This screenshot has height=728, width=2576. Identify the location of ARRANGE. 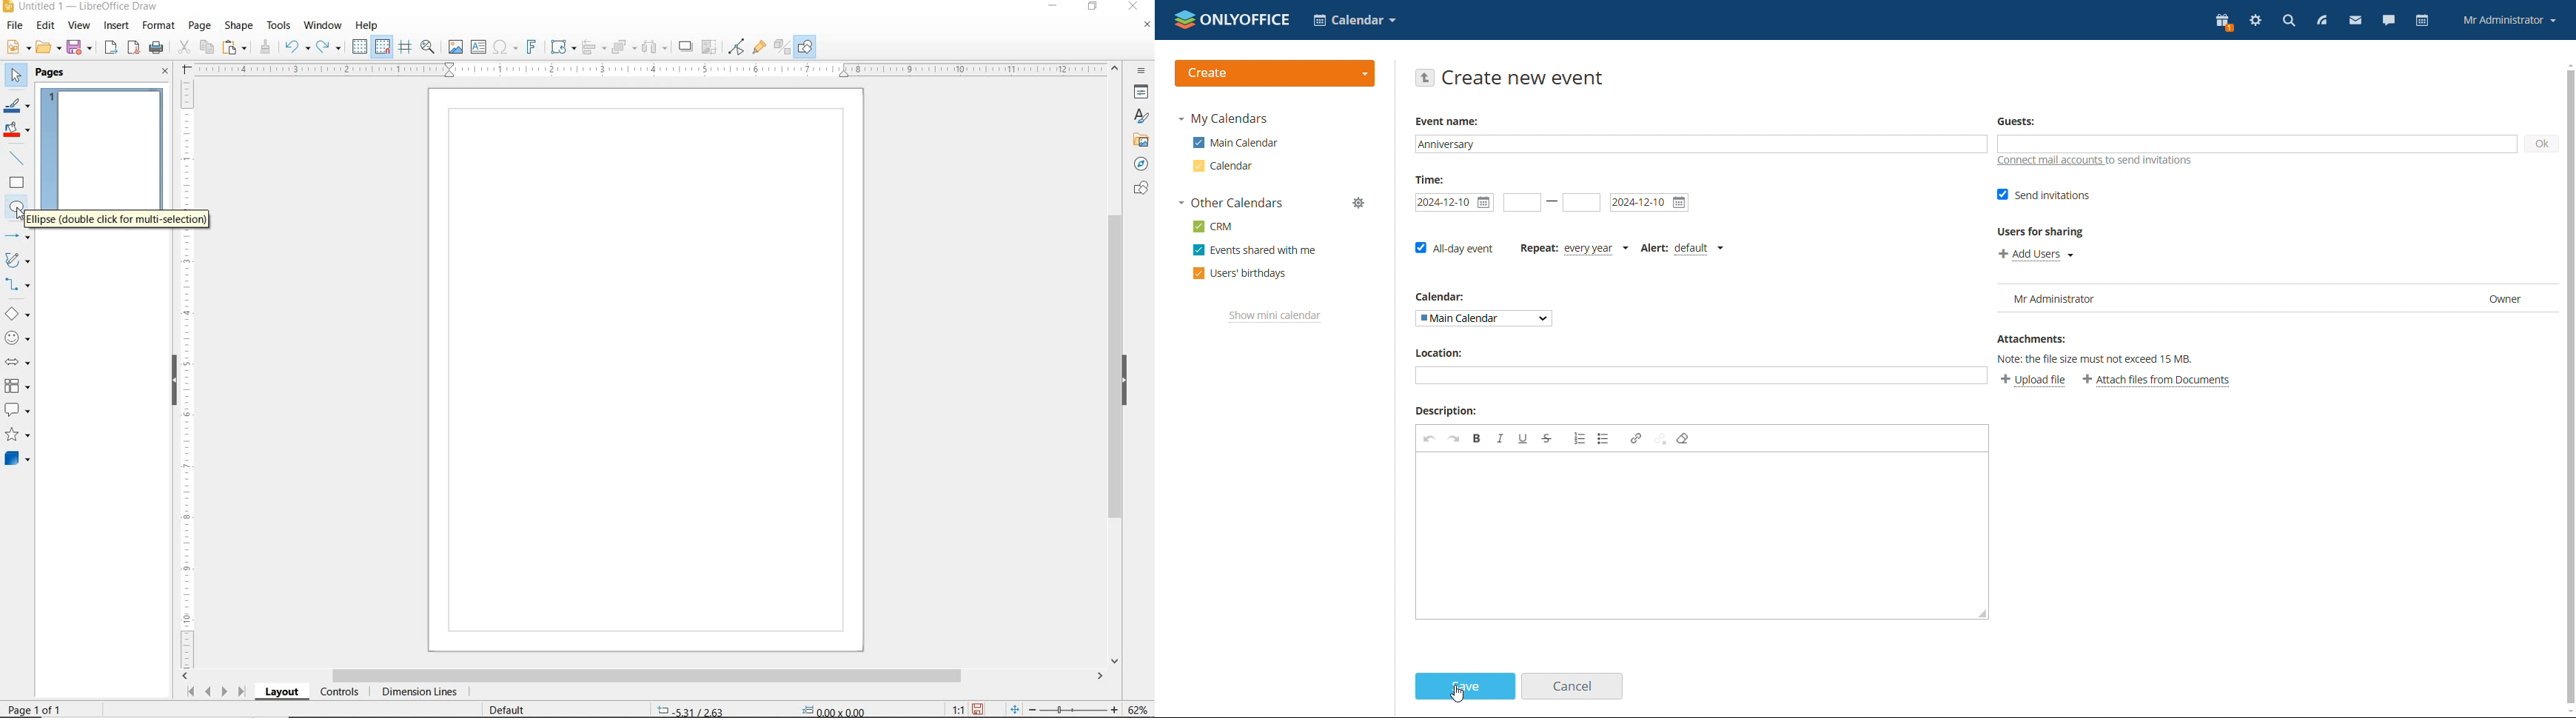
(624, 47).